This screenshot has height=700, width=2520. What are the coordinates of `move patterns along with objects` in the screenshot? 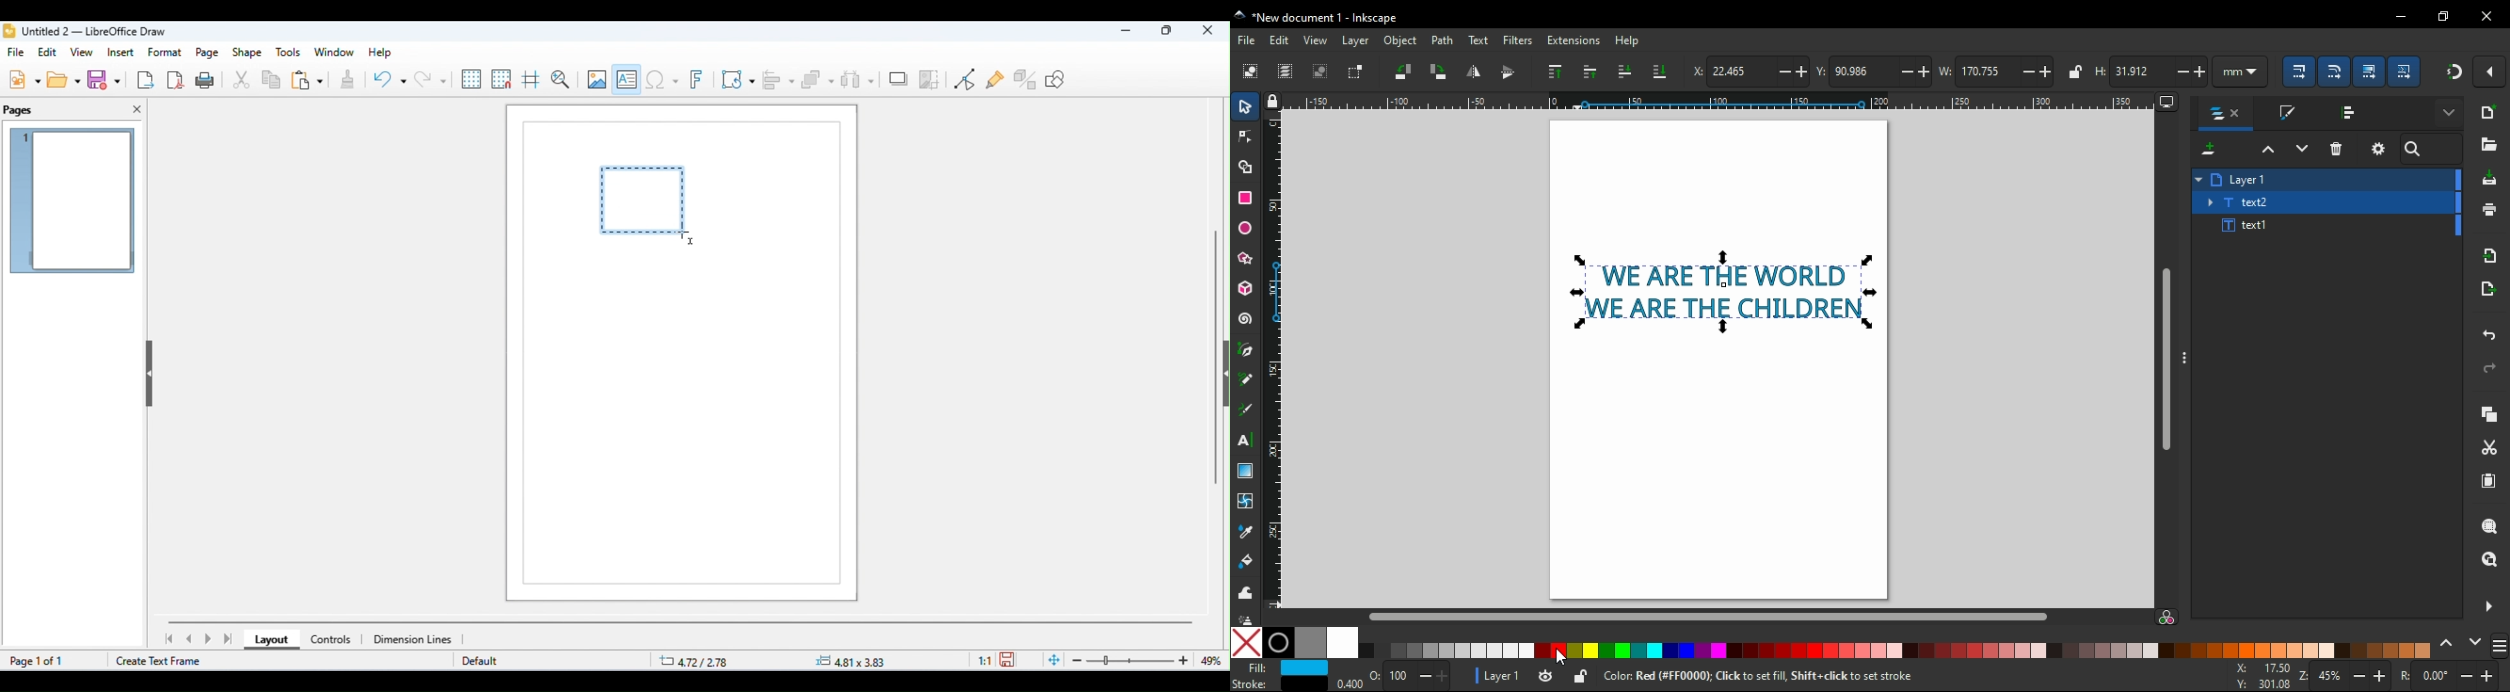 It's located at (2406, 72).